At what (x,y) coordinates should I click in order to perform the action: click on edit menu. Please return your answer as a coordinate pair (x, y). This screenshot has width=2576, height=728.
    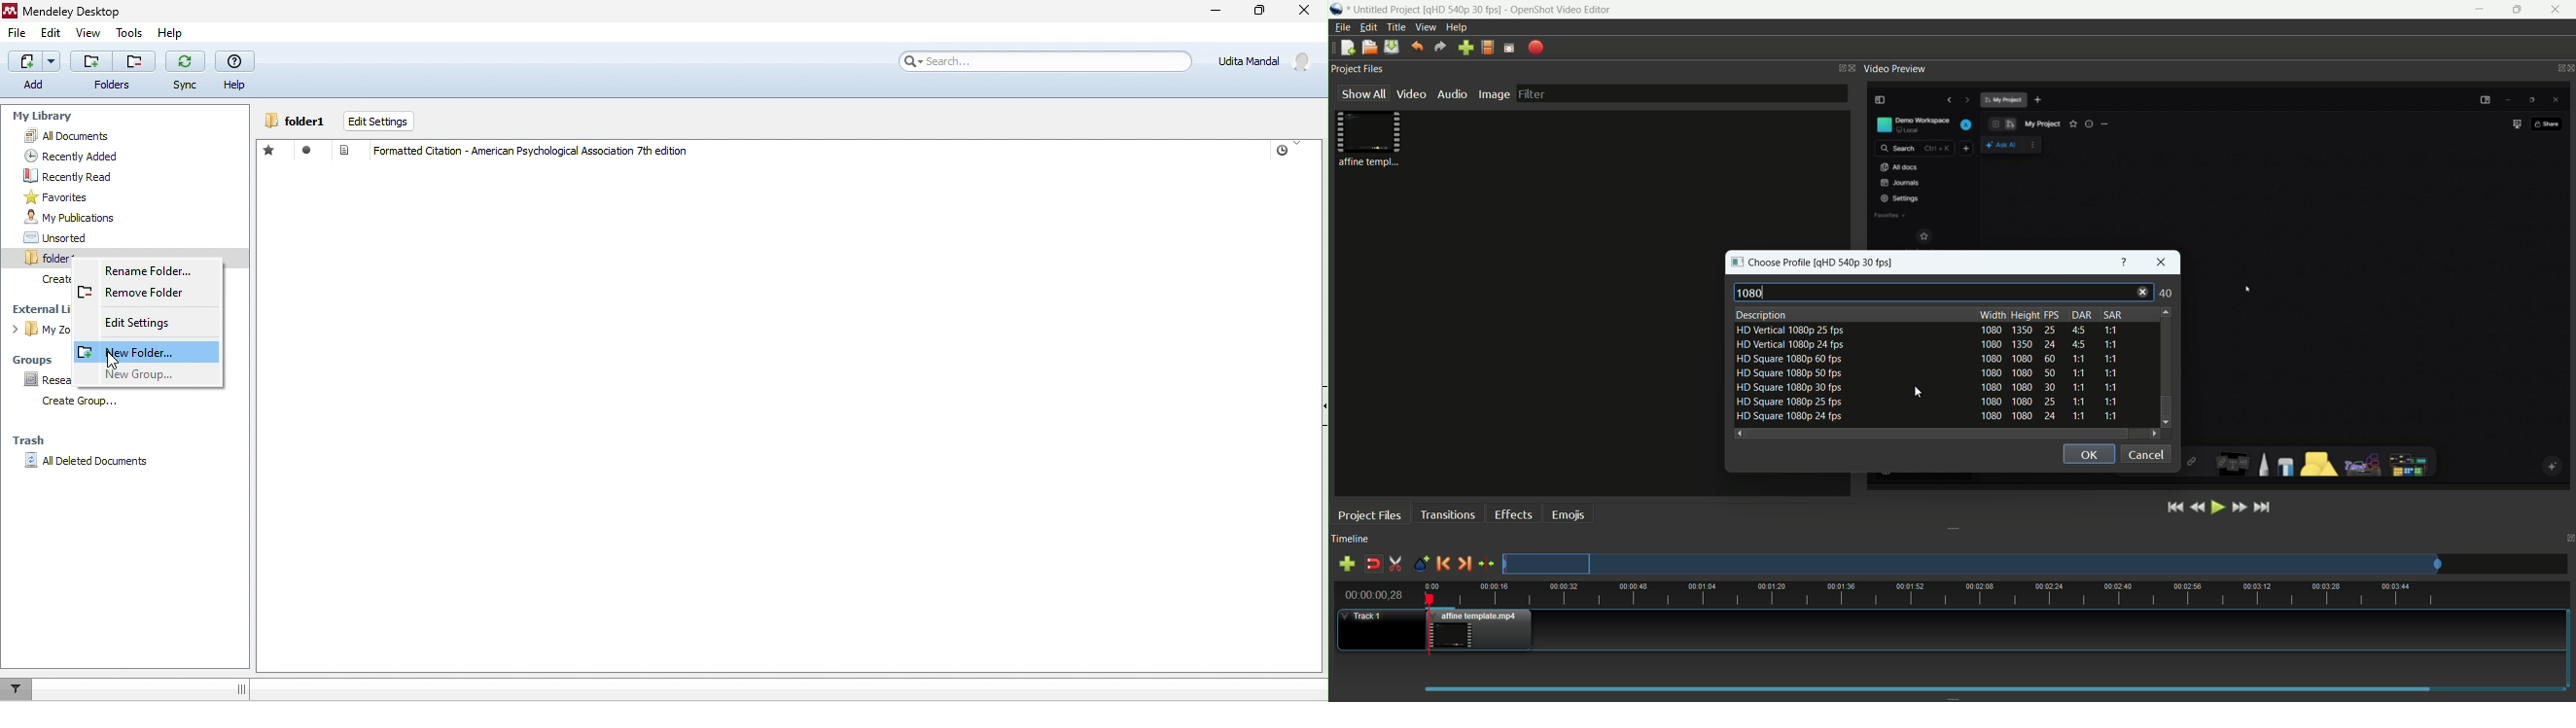
    Looking at the image, I should click on (1368, 27).